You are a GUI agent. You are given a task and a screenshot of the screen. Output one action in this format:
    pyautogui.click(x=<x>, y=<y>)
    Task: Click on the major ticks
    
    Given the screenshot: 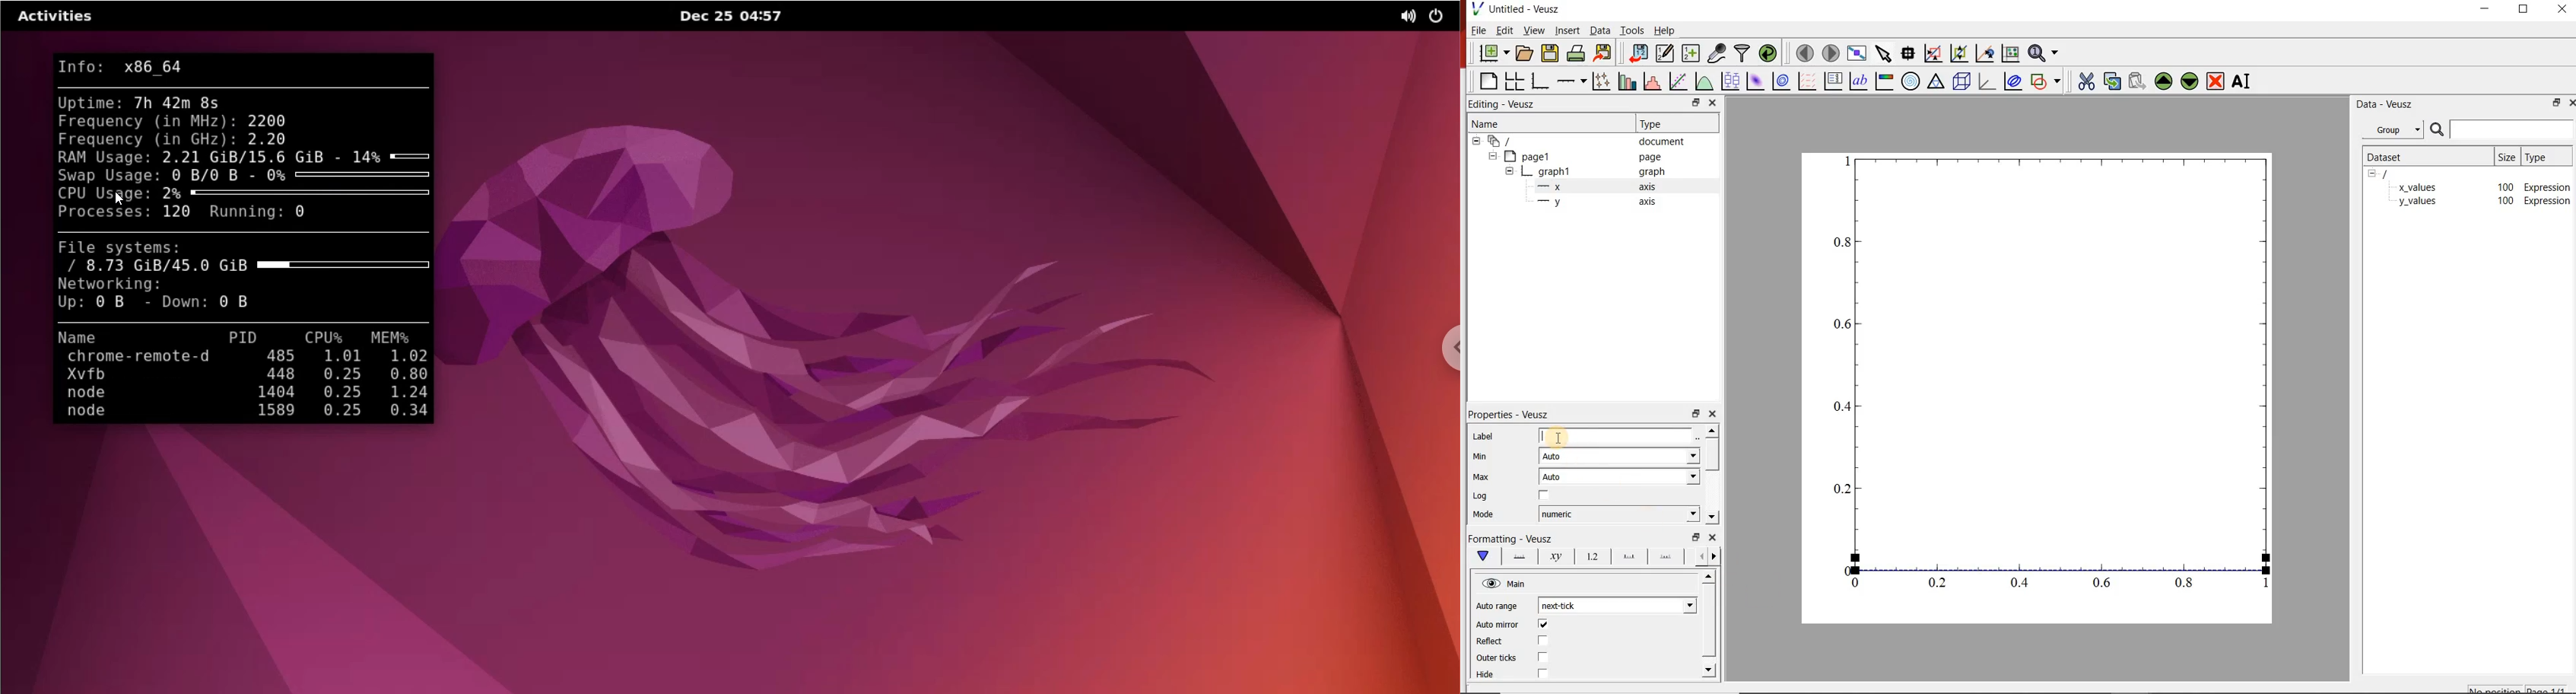 What is the action you would take?
    pyautogui.click(x=1630, y=556)
    